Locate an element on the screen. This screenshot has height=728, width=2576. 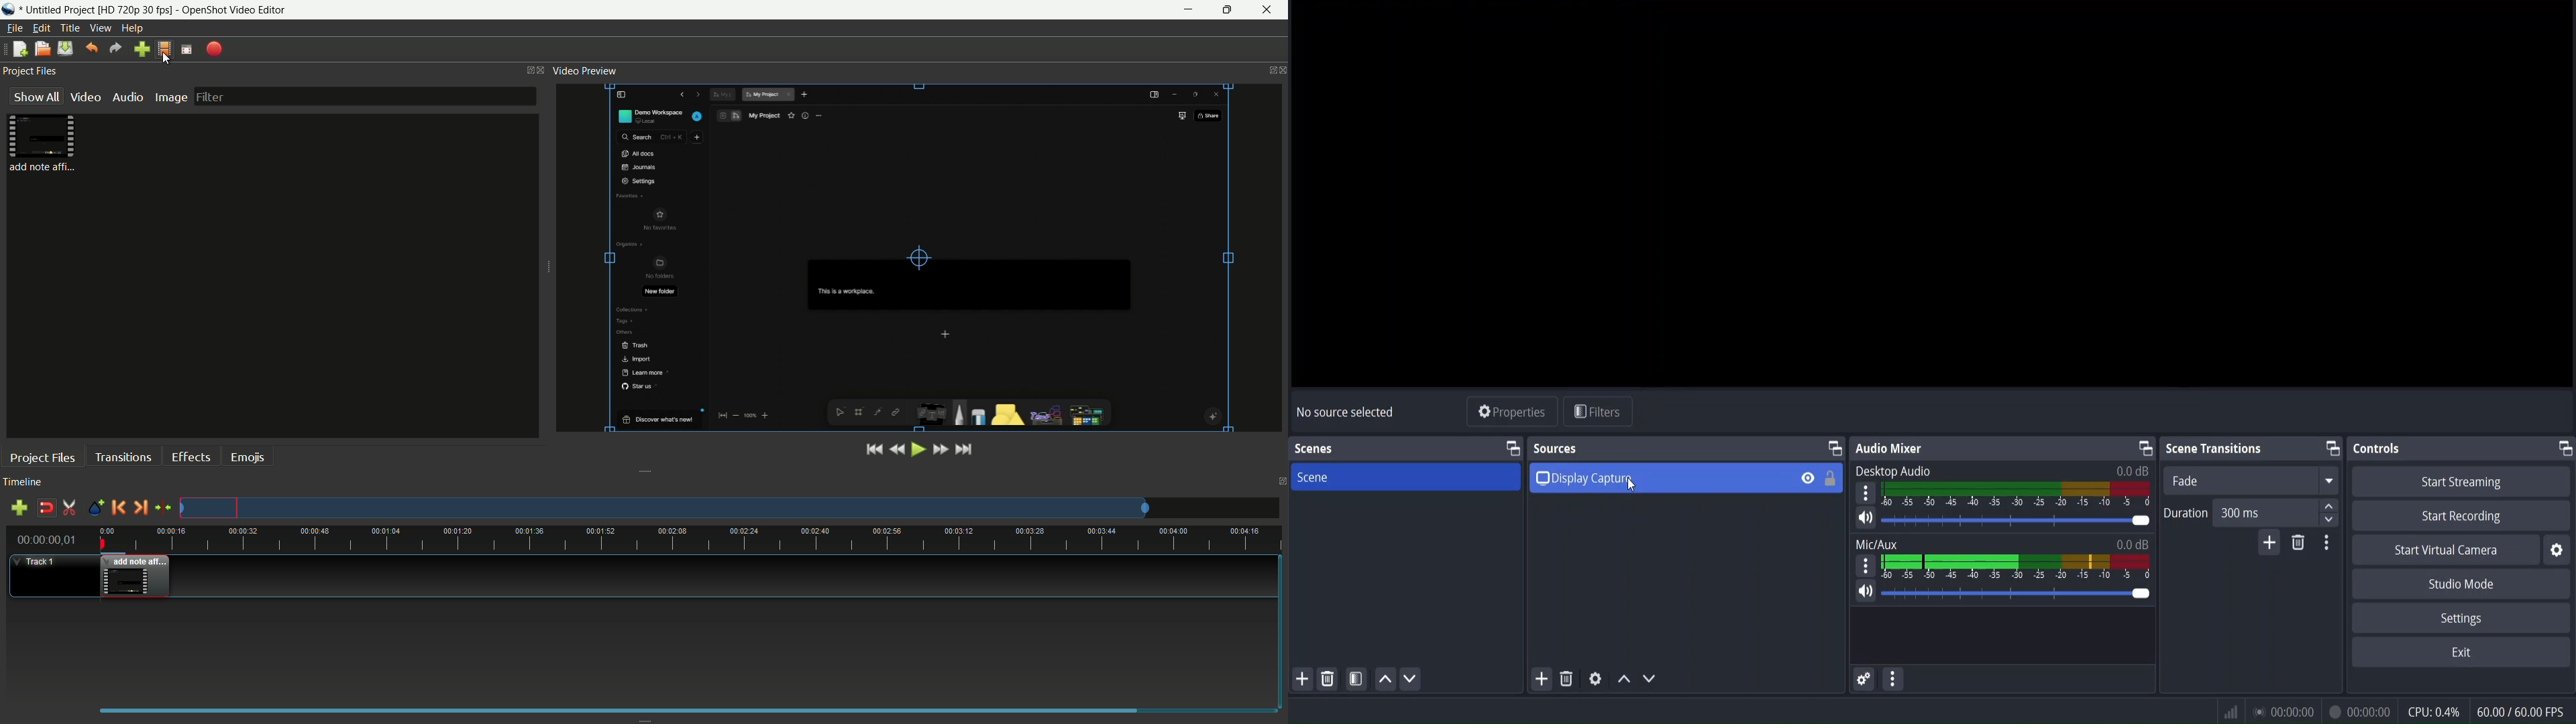
change tab layout is located at coordinates (2331, 449).